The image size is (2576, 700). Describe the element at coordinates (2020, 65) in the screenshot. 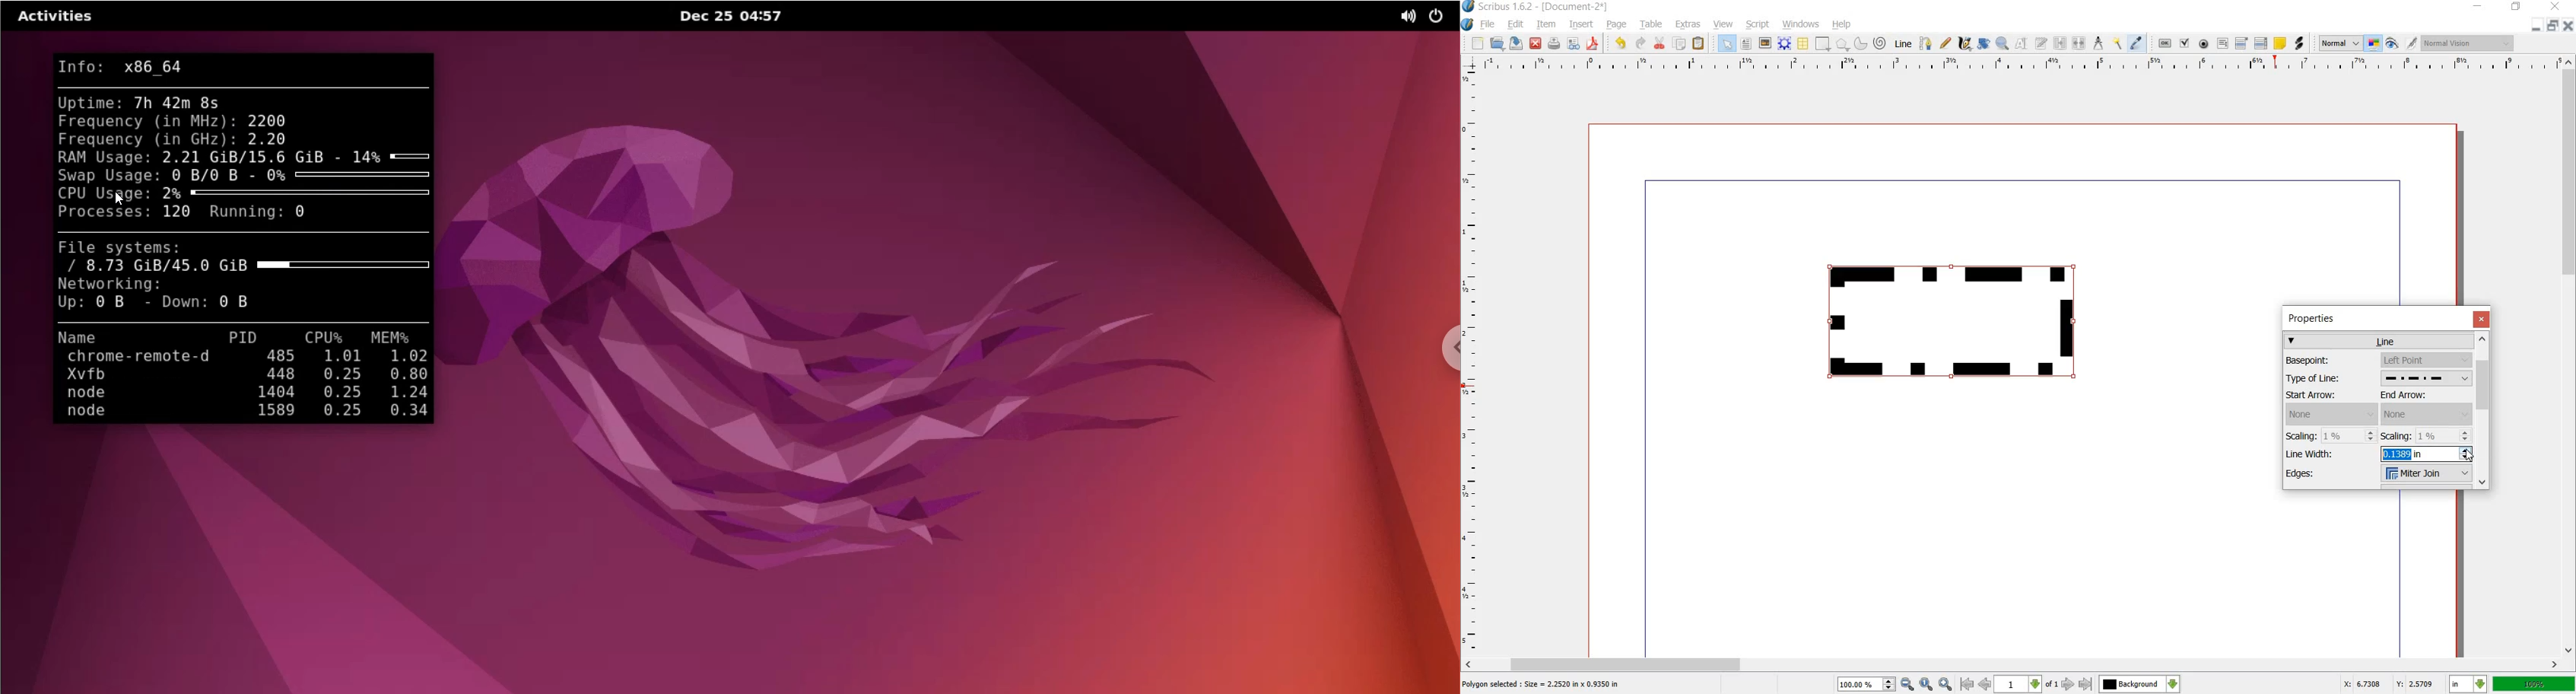

I see `RULER` at that location.